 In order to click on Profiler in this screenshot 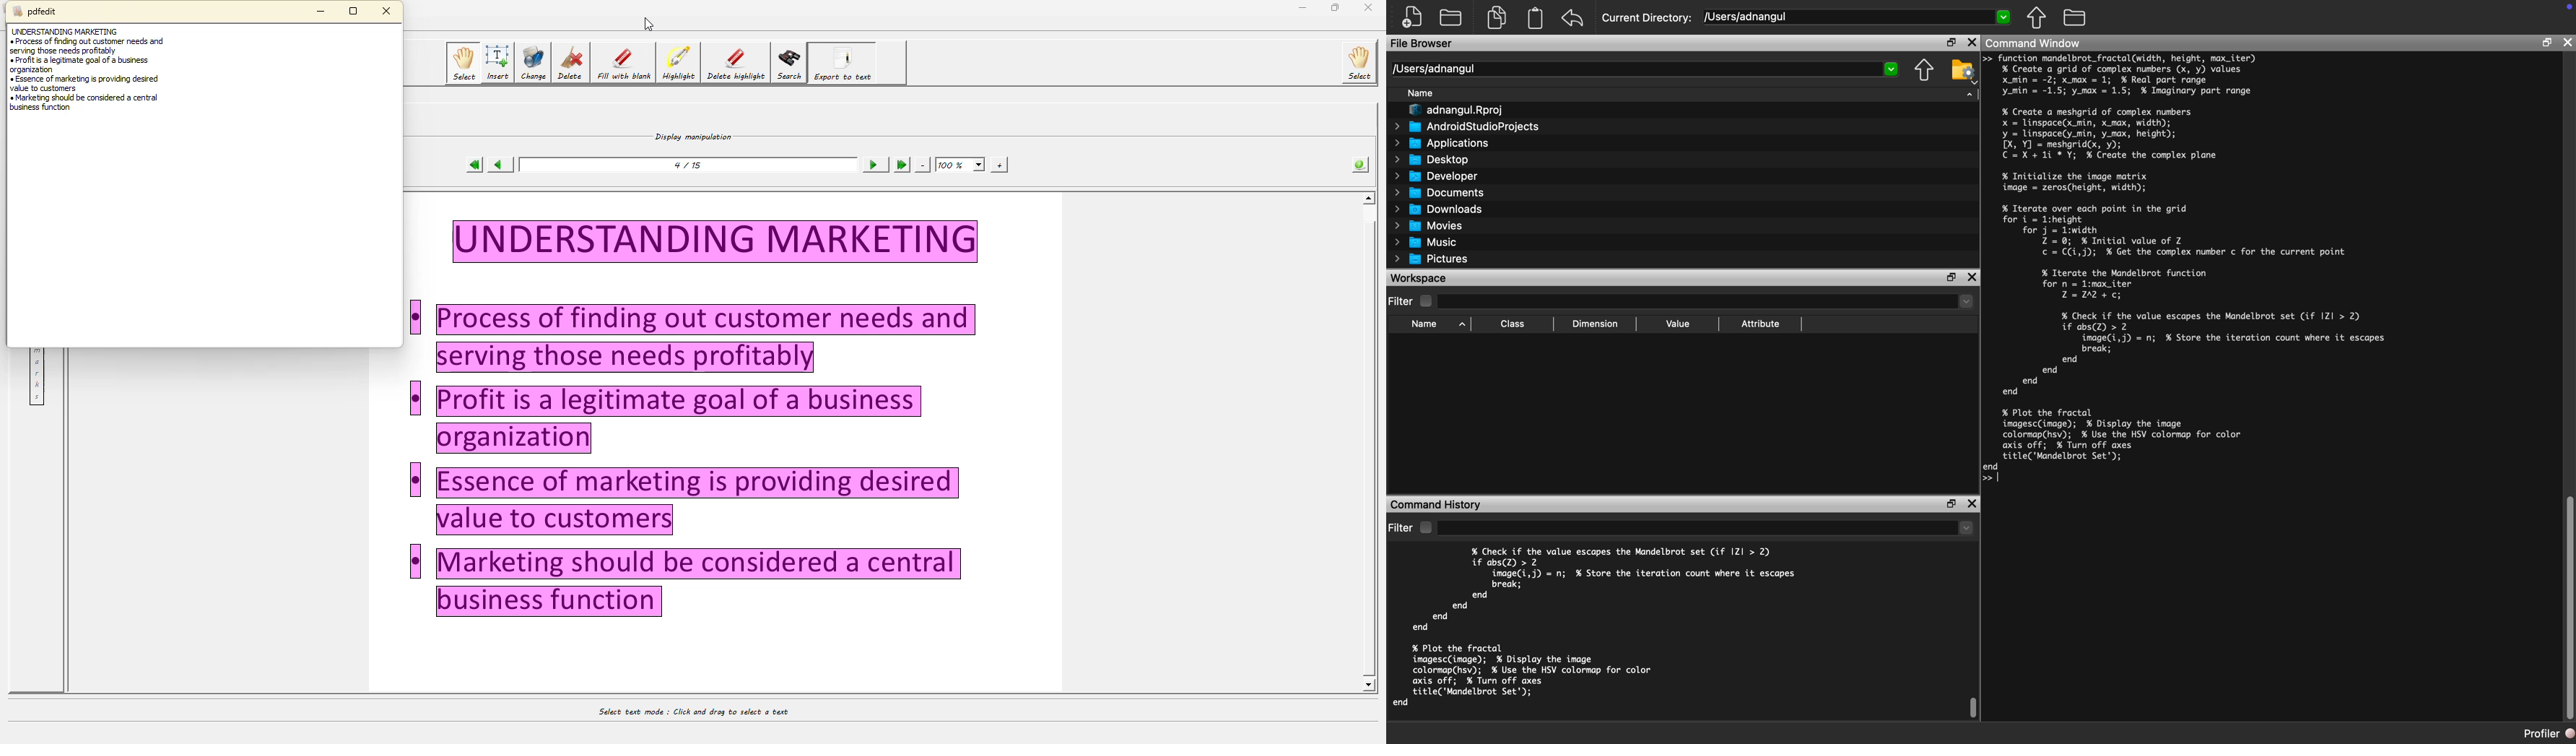, I will do `click(2547, 735)`.